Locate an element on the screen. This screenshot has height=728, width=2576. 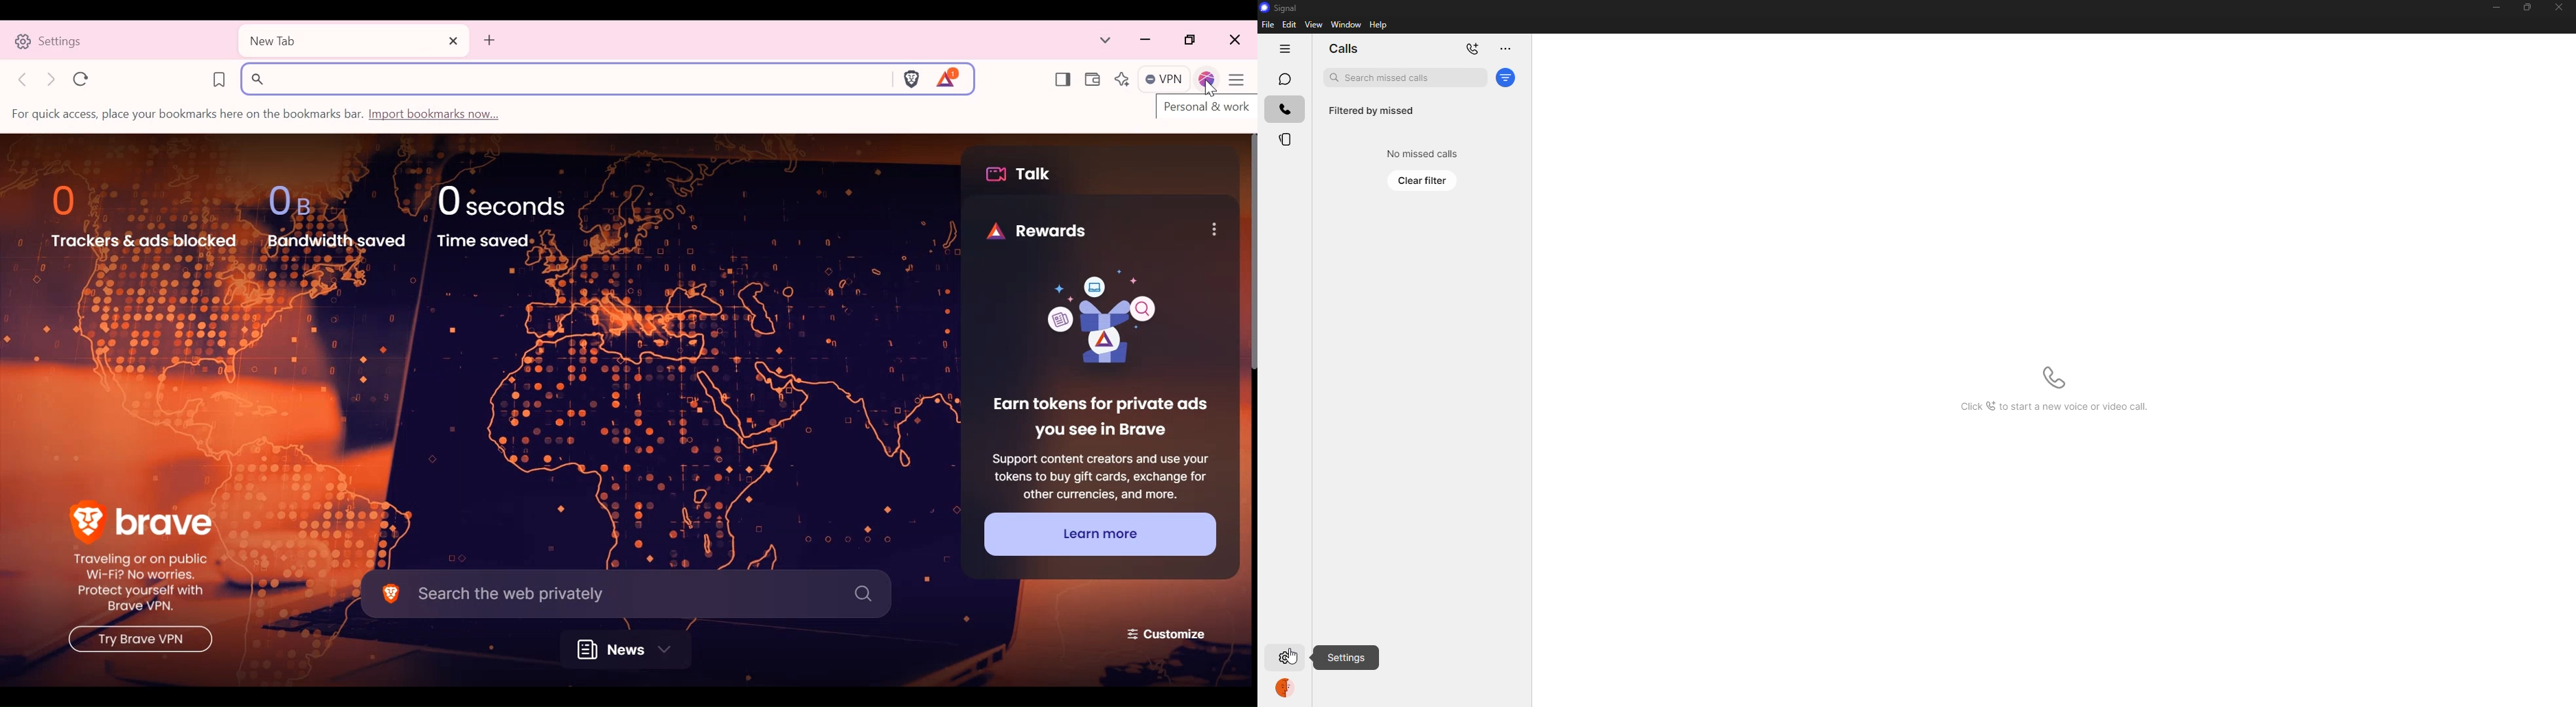
edit is located at coordinates (1289, 24).